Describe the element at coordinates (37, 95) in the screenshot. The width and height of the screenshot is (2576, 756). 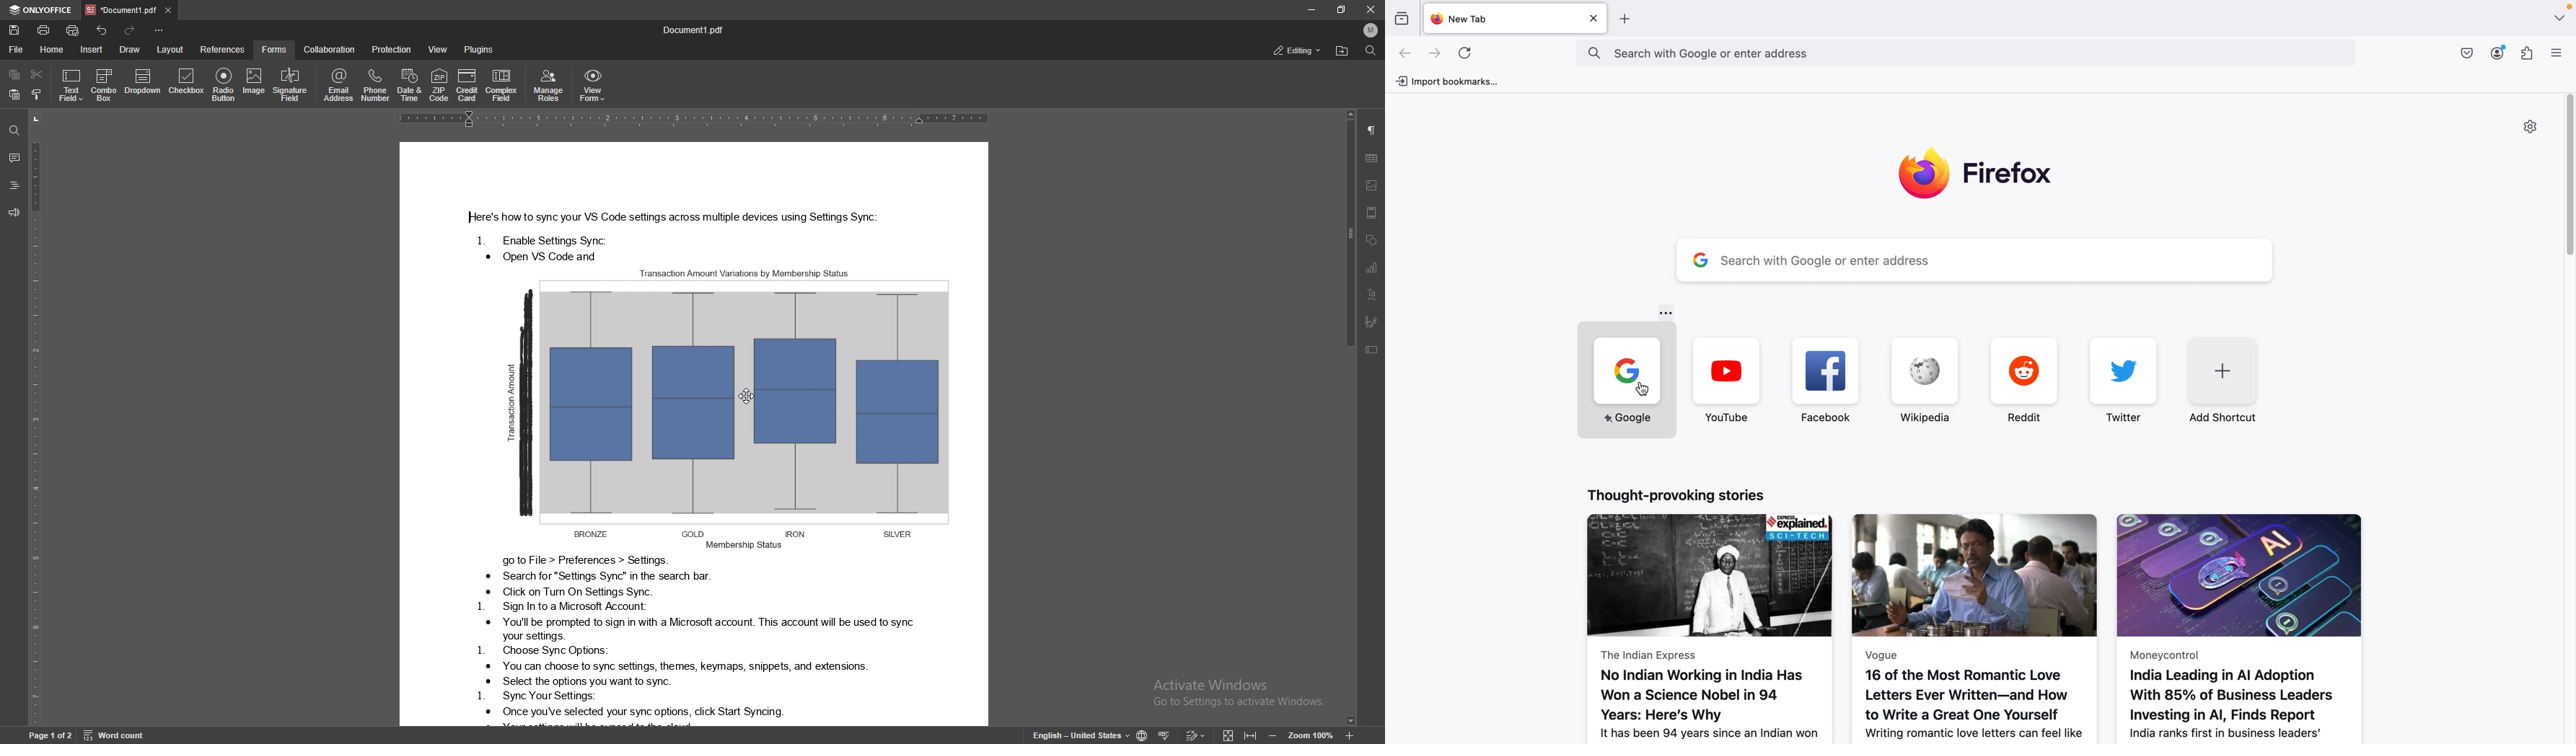
I see `copy style` at that location.